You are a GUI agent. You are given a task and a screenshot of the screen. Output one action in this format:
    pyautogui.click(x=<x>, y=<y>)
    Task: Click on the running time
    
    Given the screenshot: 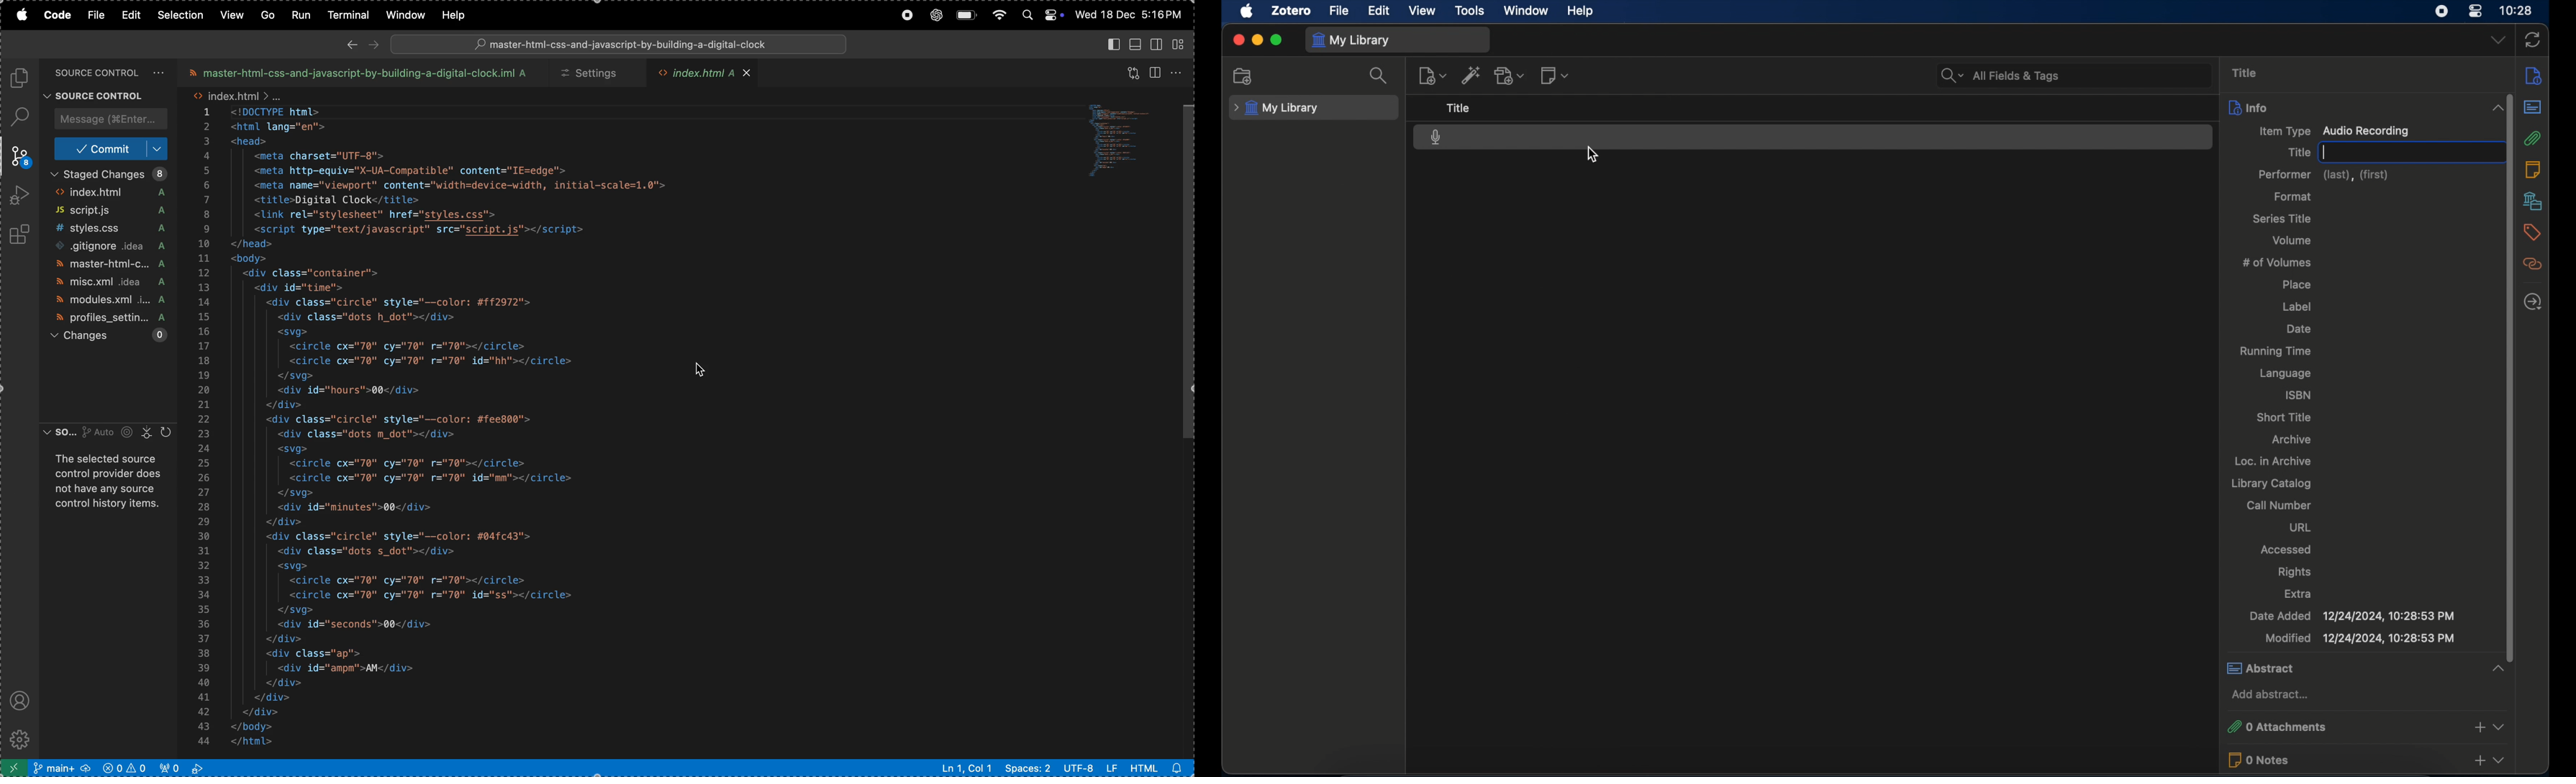 What is the action you would take?
    pyautogui.click(x=2275, y=352)
    